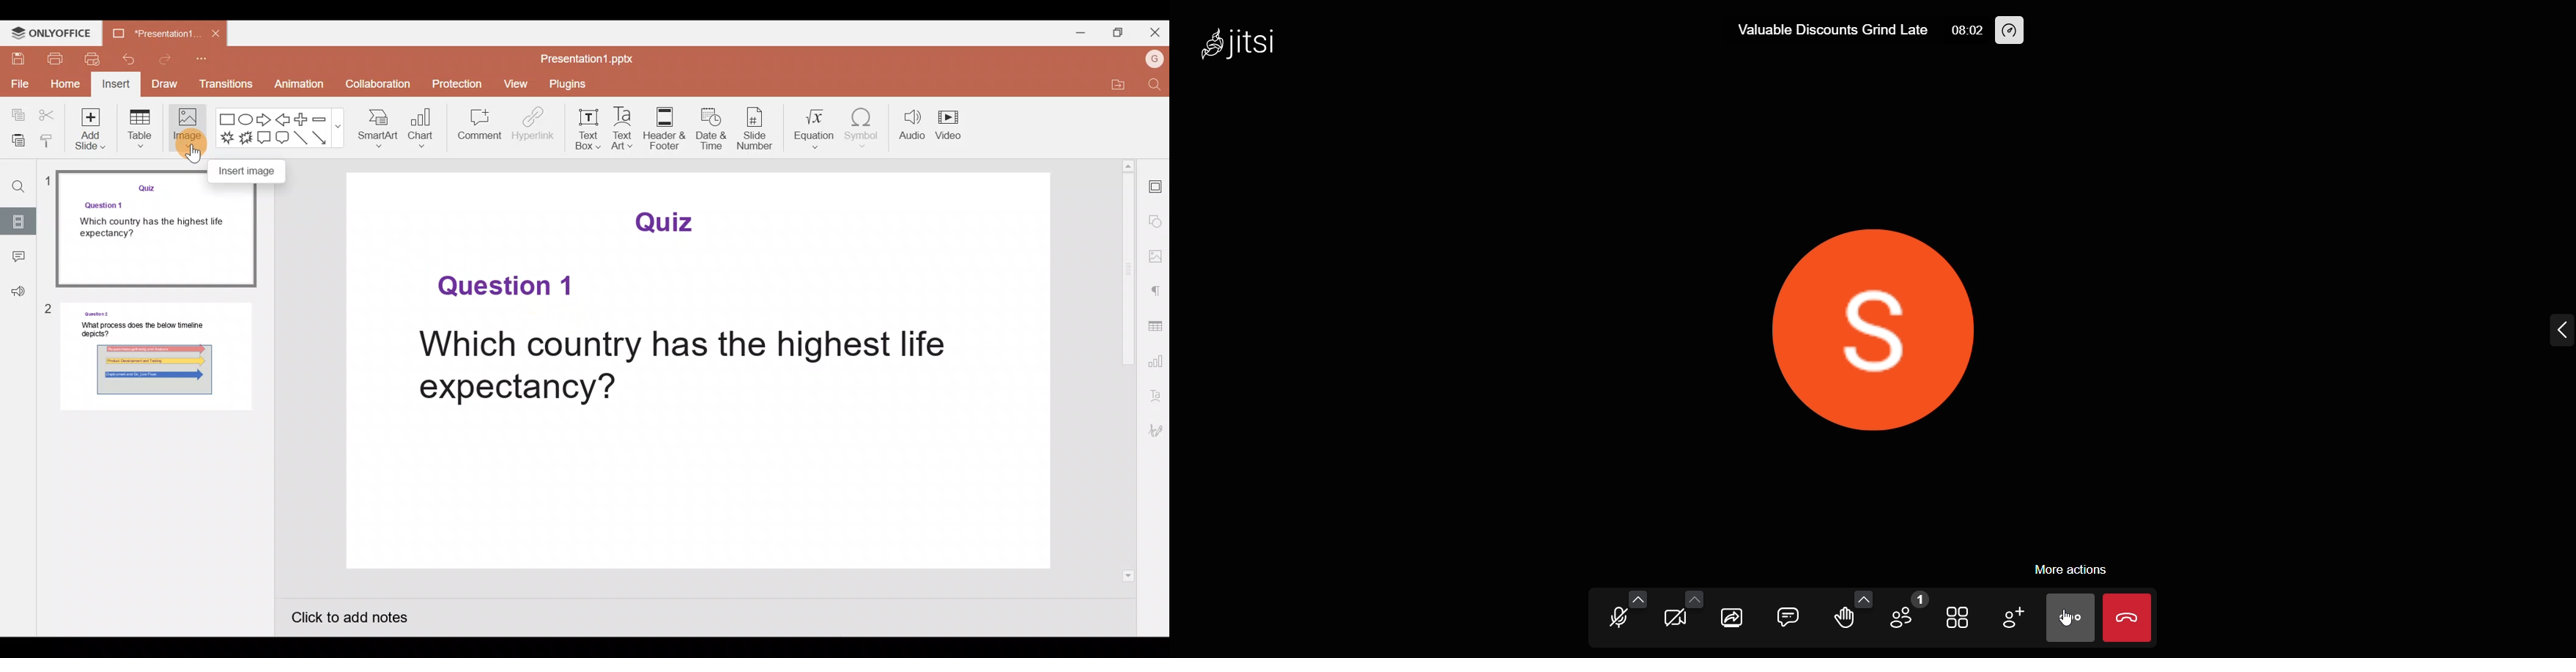 Image resolution: width=2576 pixels, height=672 pixels. I want to click on more audio option, so click(1635, 599).